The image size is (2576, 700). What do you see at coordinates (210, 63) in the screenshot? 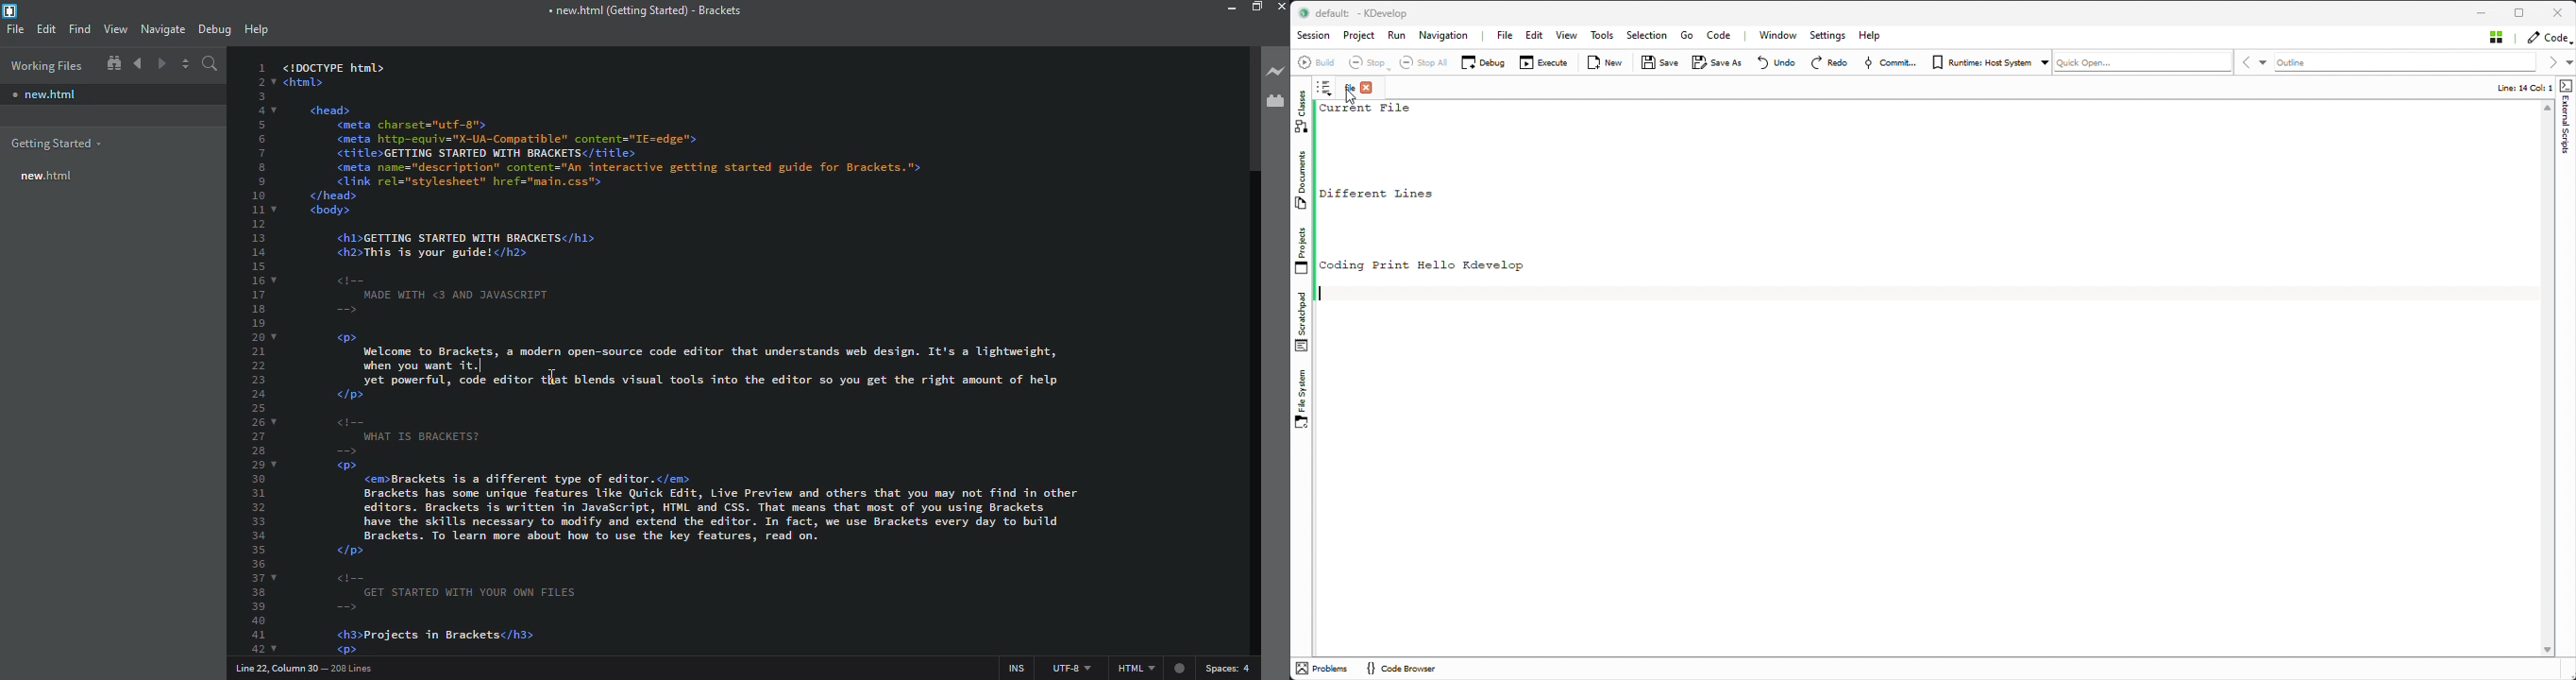
I see `search` at bounding box center [210, 63].